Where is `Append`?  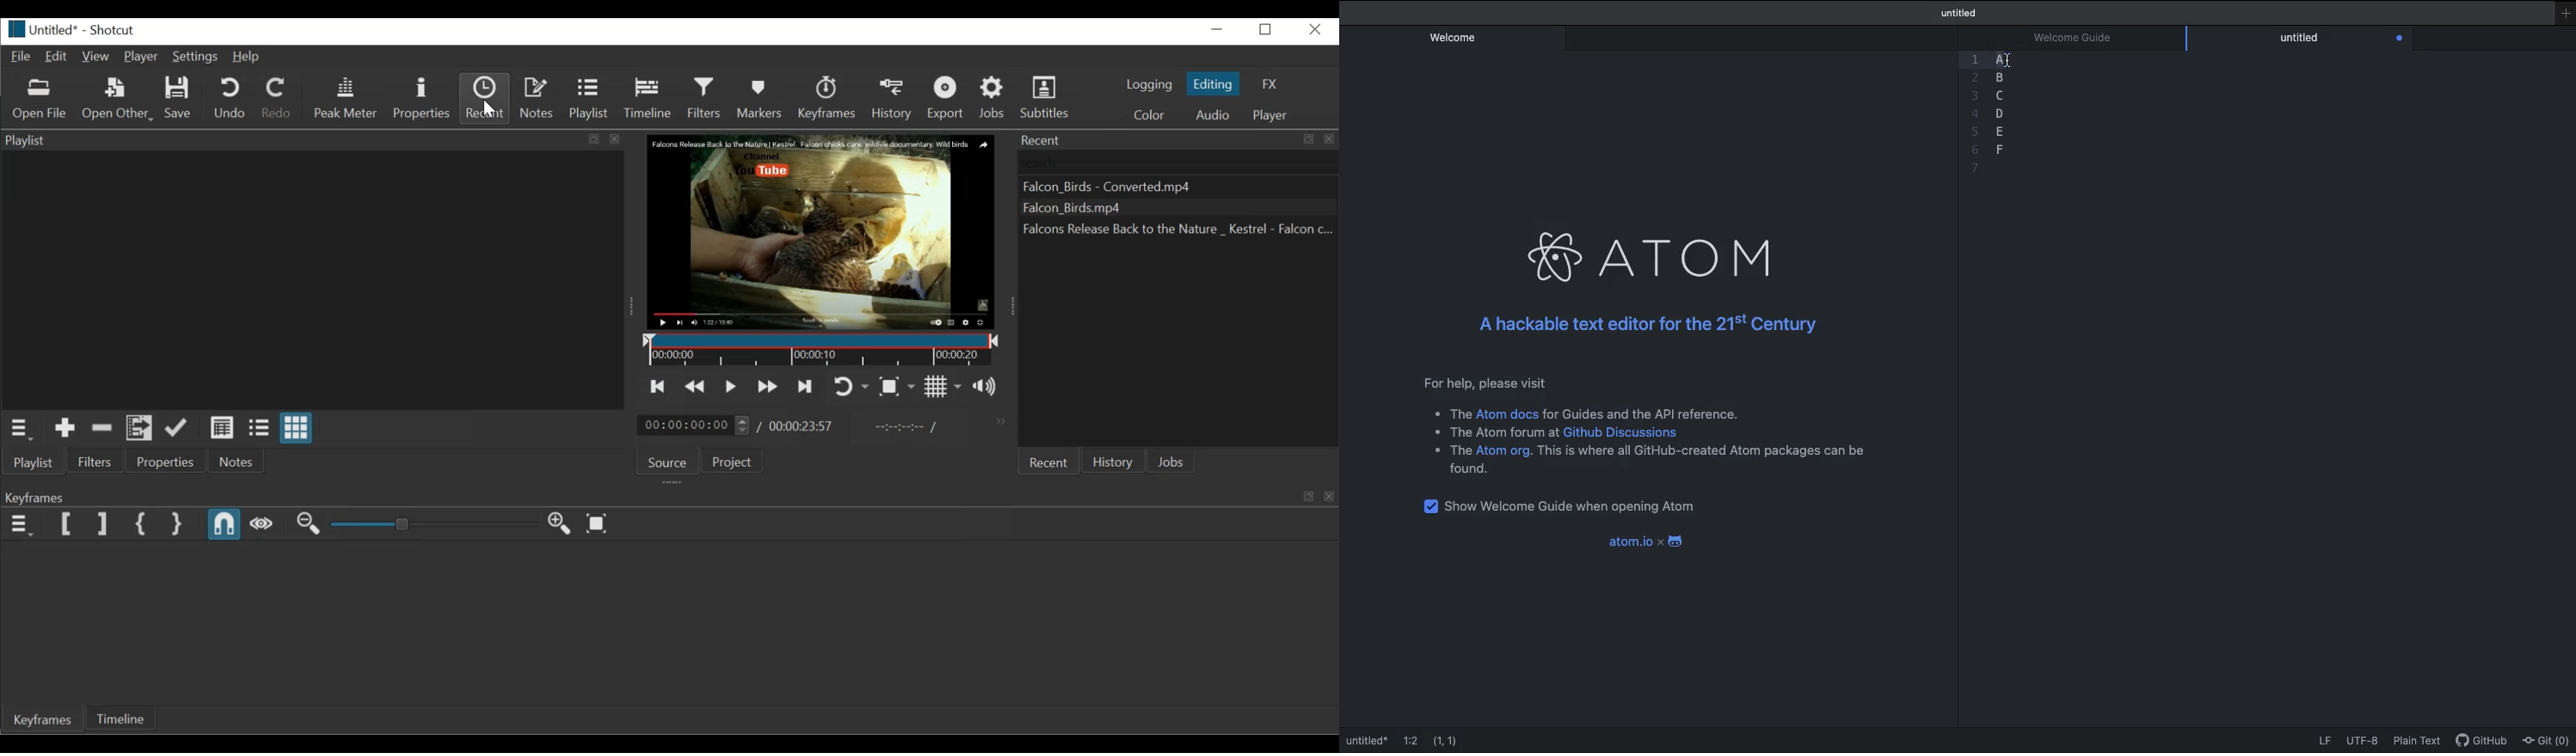 Append is located at coordinates (179, 429).